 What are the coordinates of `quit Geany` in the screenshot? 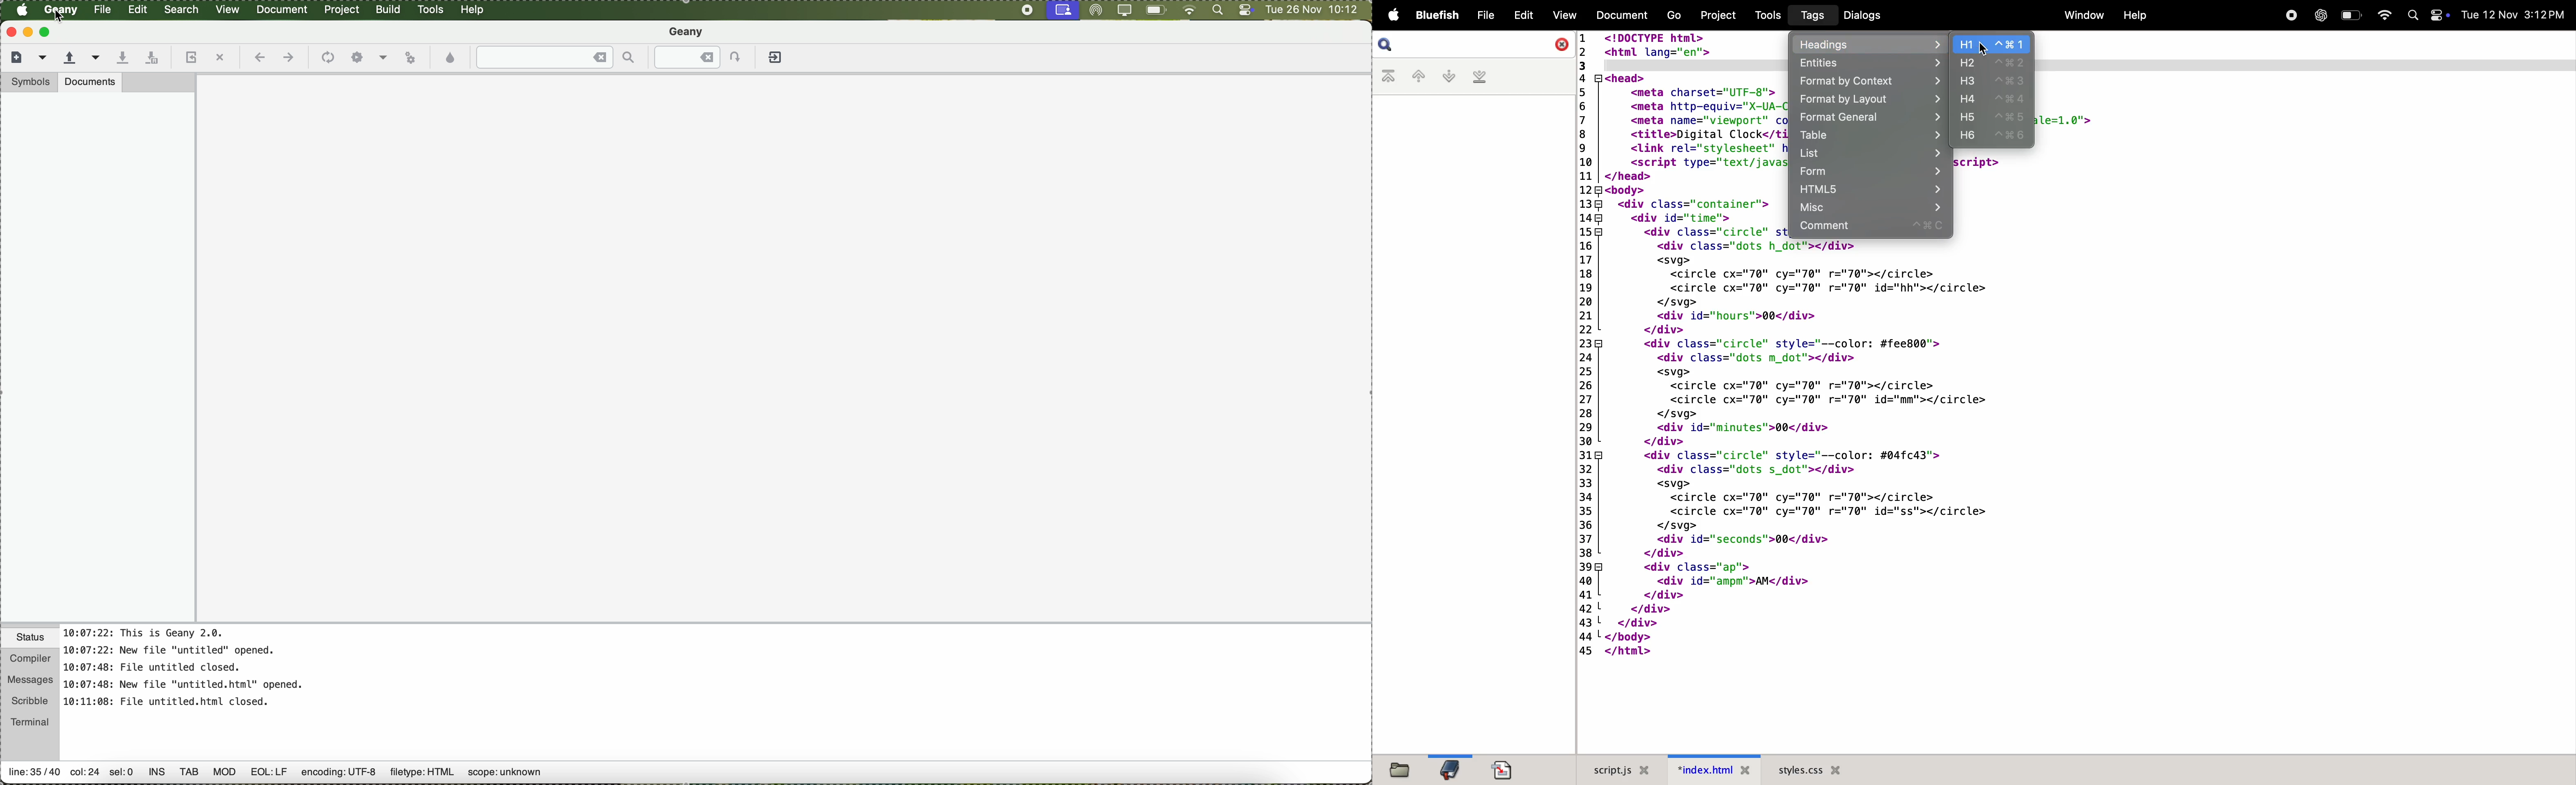 It's located at (776, 59).